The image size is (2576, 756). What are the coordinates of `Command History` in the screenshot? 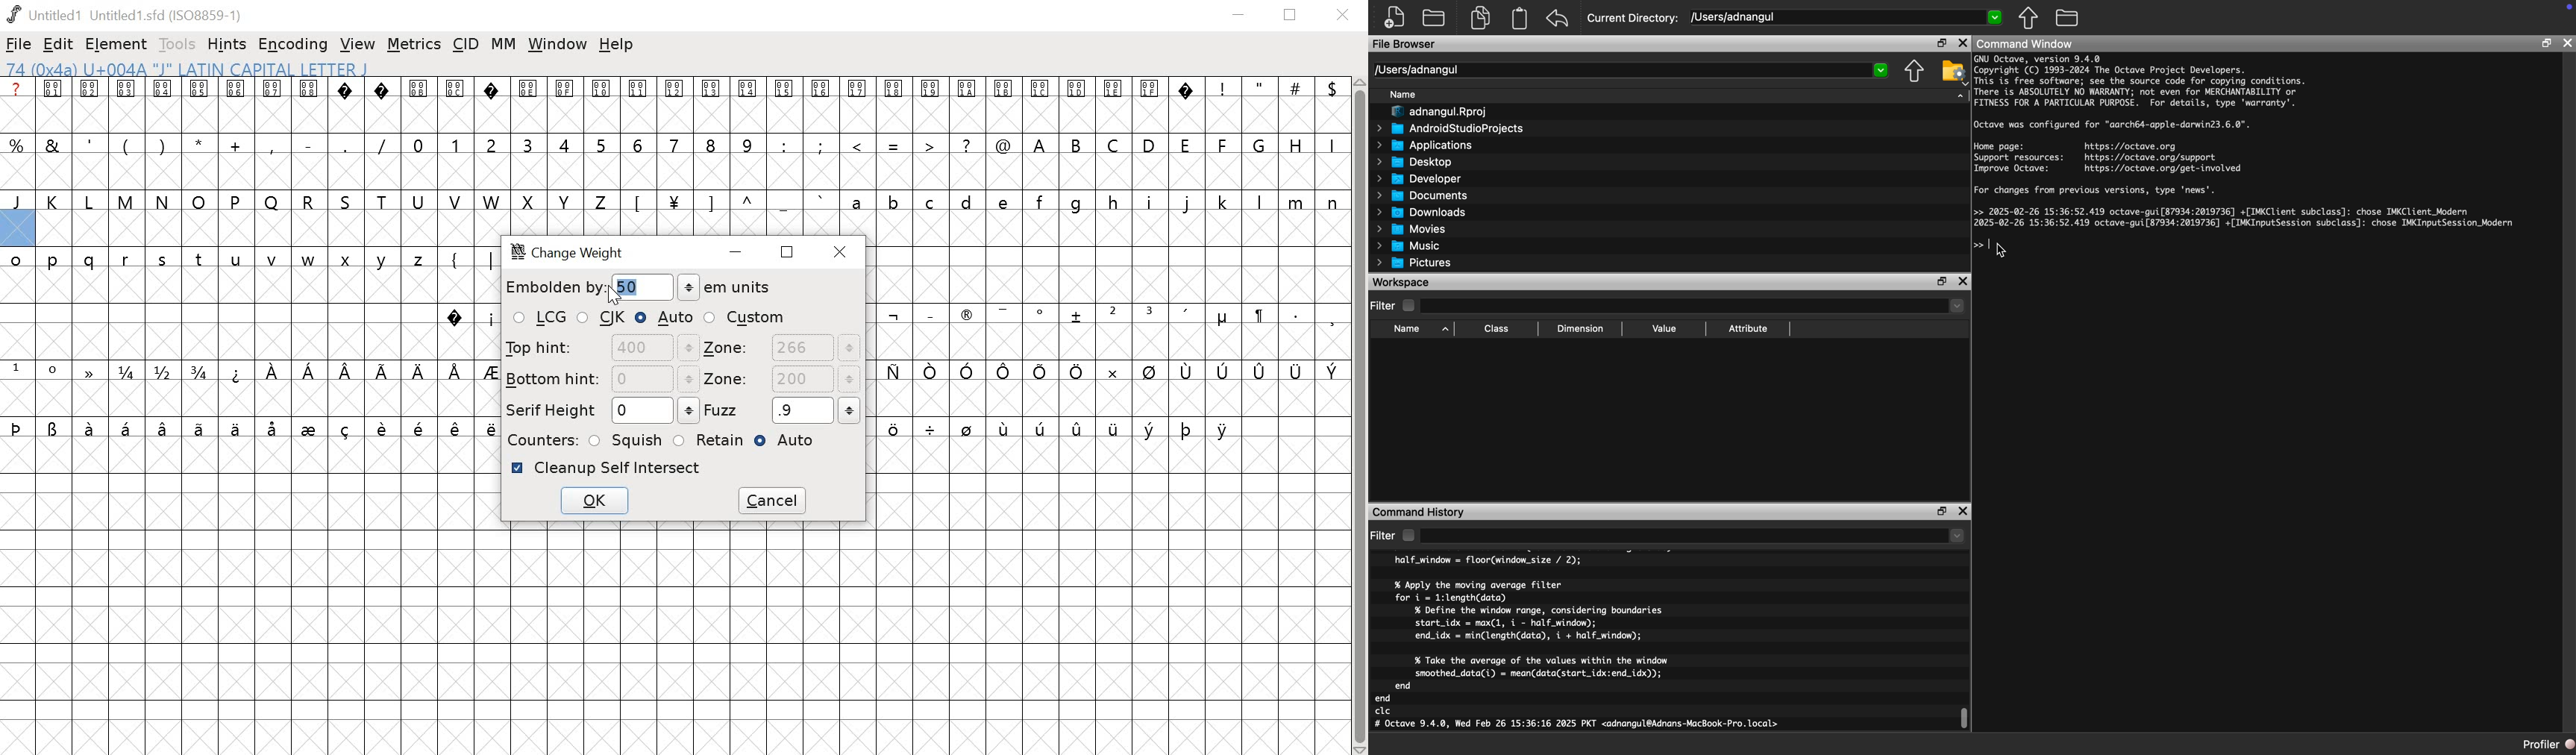 It's located at (1419, 512).